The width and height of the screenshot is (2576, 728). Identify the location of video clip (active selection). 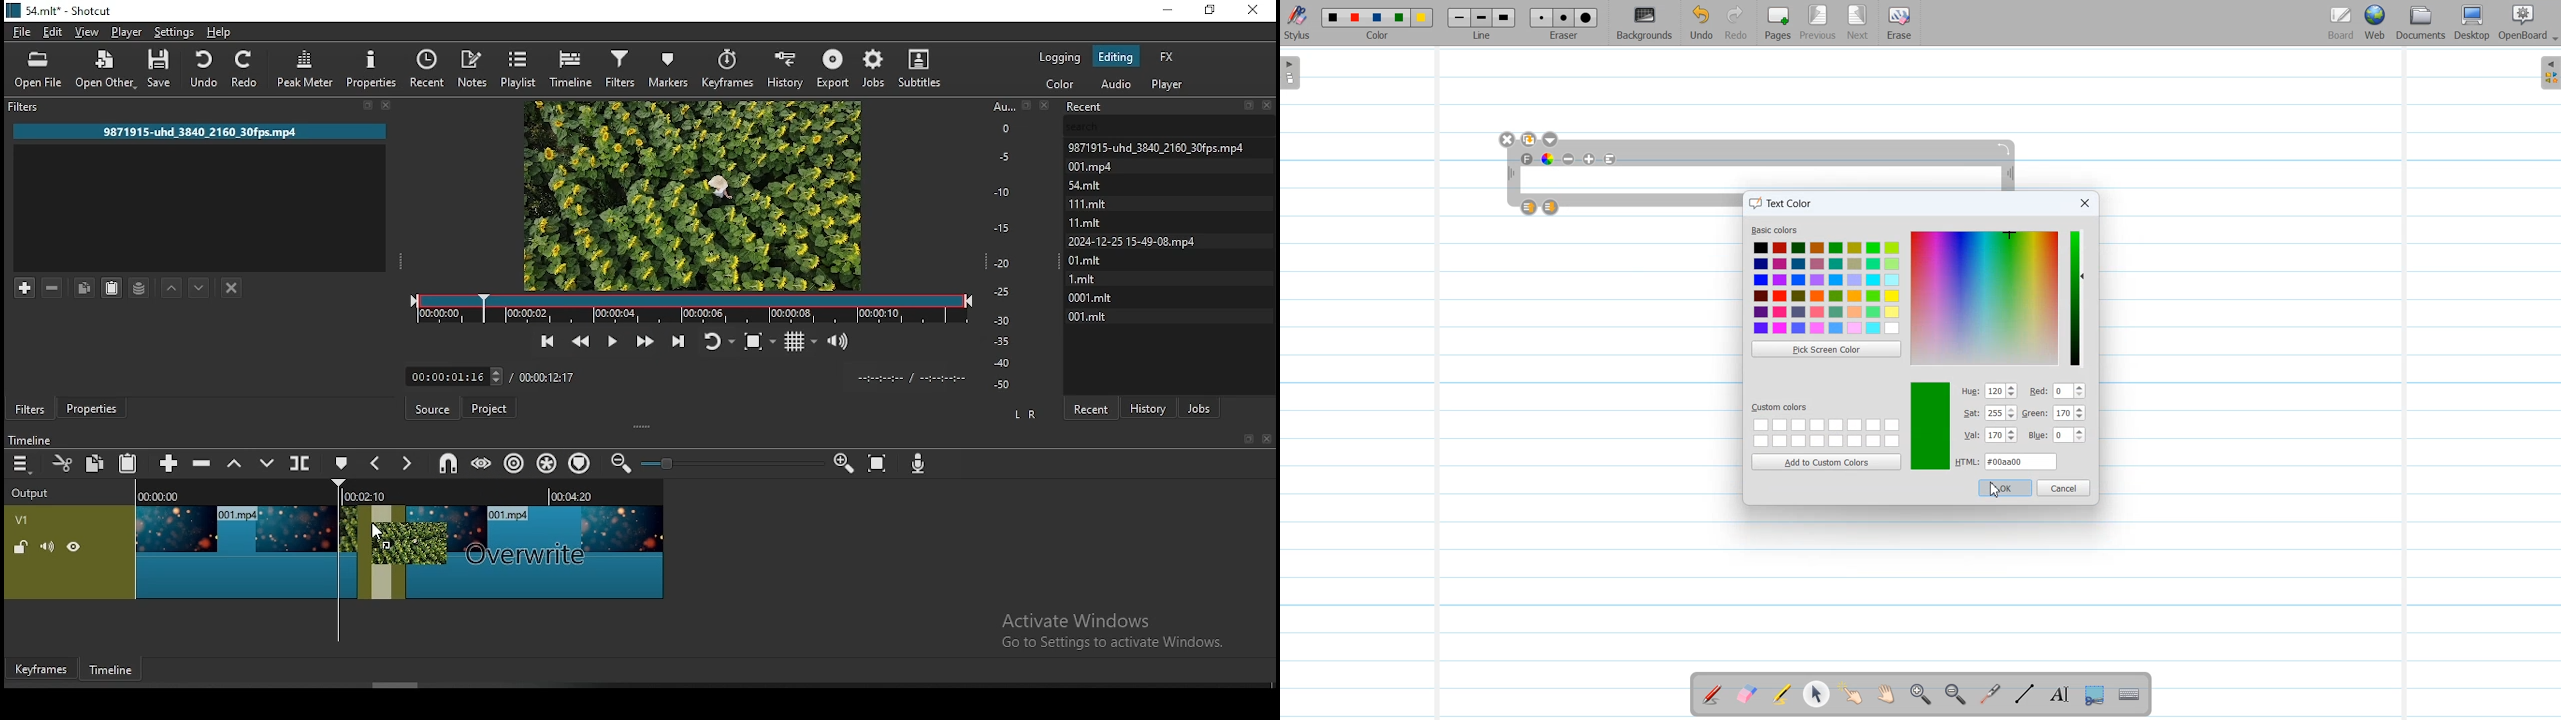
(382, 552).